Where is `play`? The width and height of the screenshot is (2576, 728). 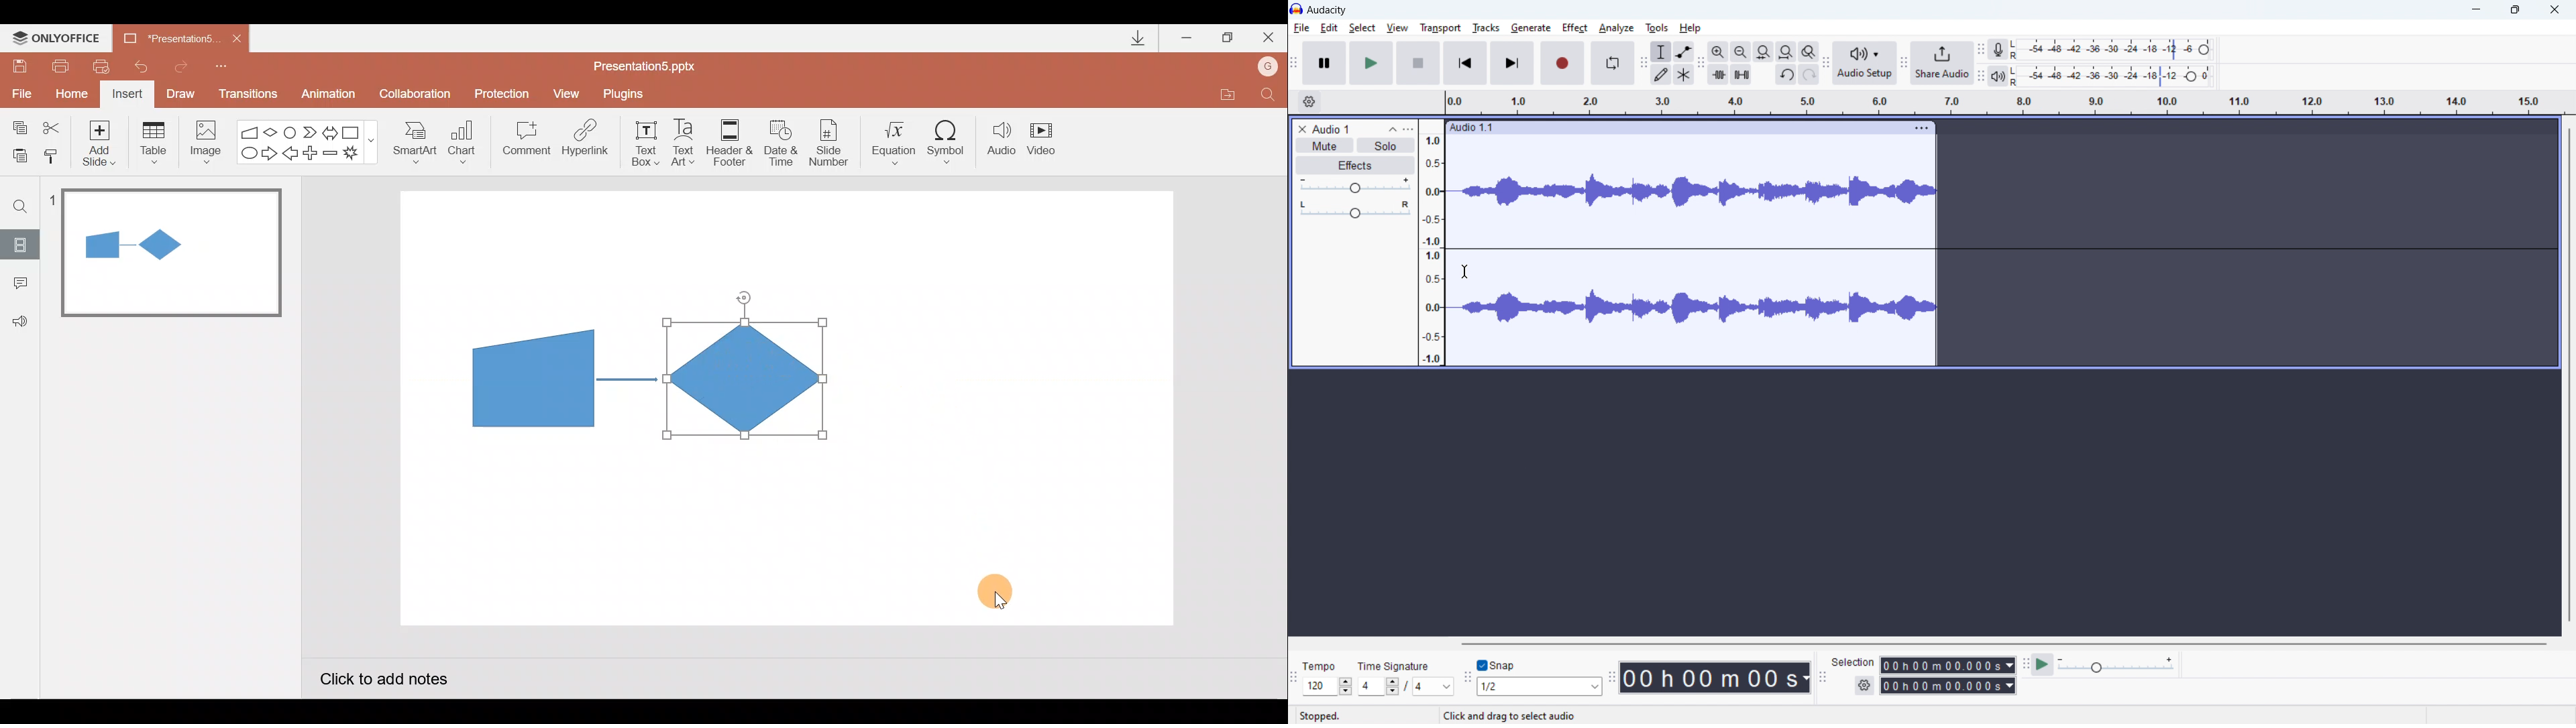
play is located at coordinates (1371, 63).